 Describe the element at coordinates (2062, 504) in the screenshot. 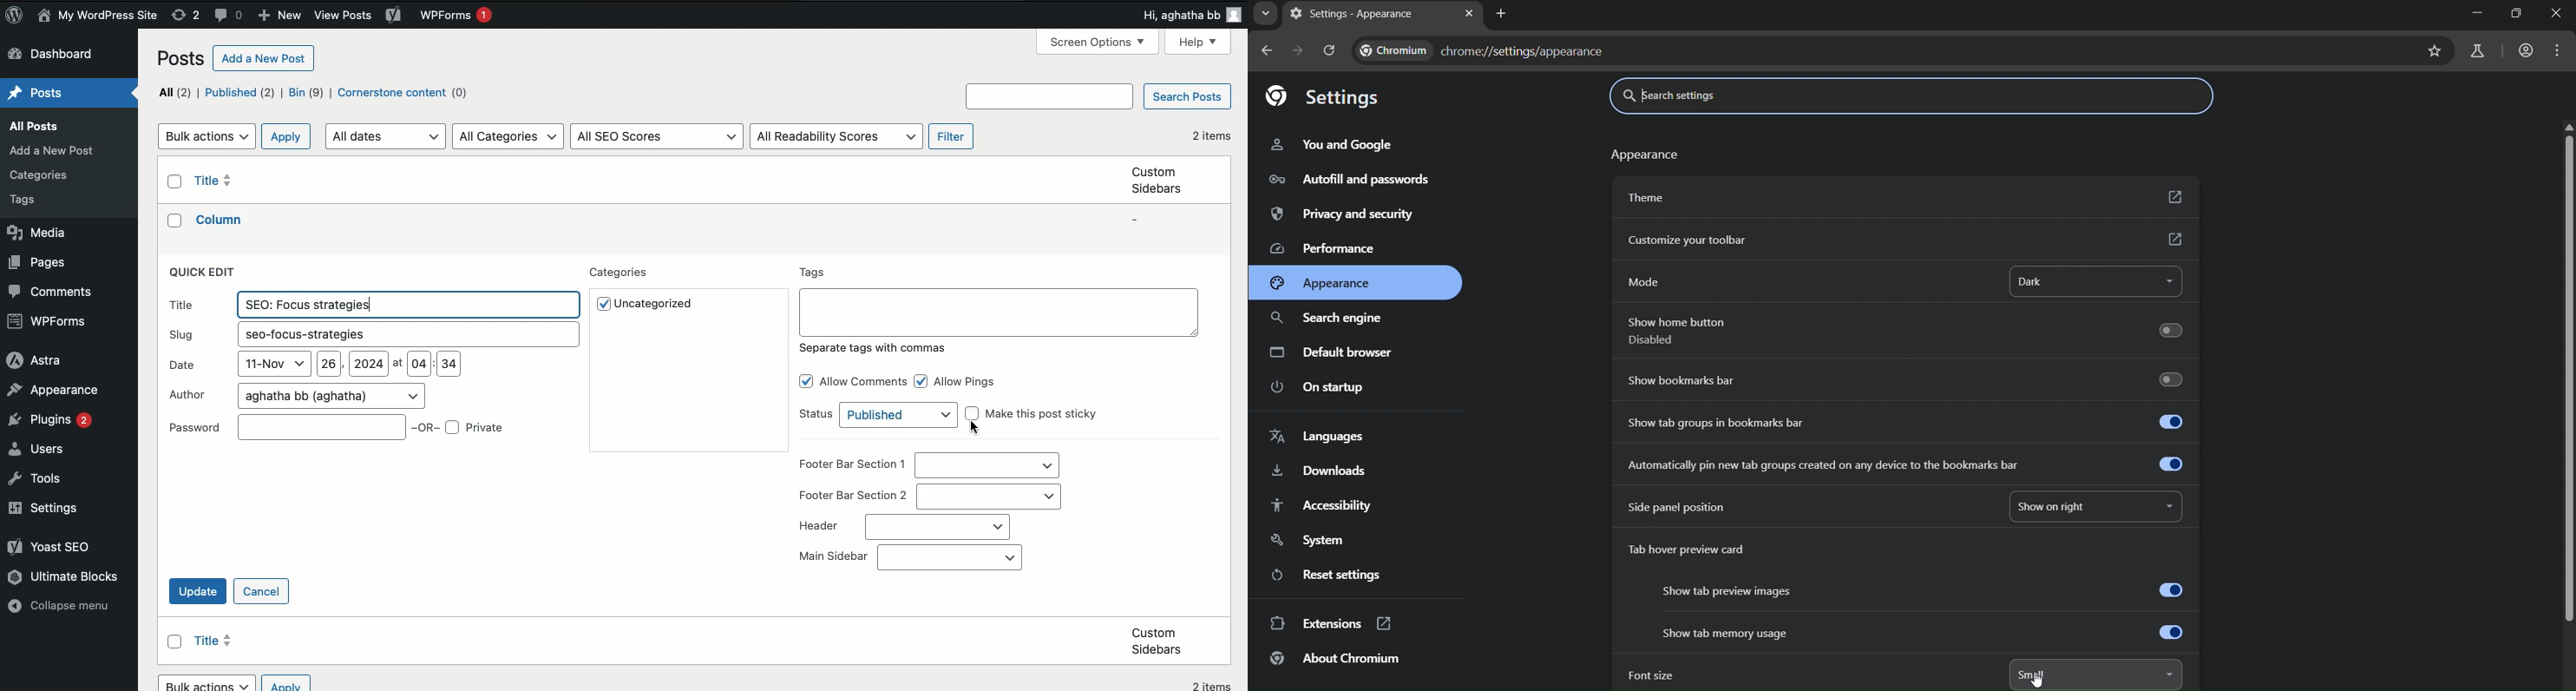

I see `show on right` at that location.